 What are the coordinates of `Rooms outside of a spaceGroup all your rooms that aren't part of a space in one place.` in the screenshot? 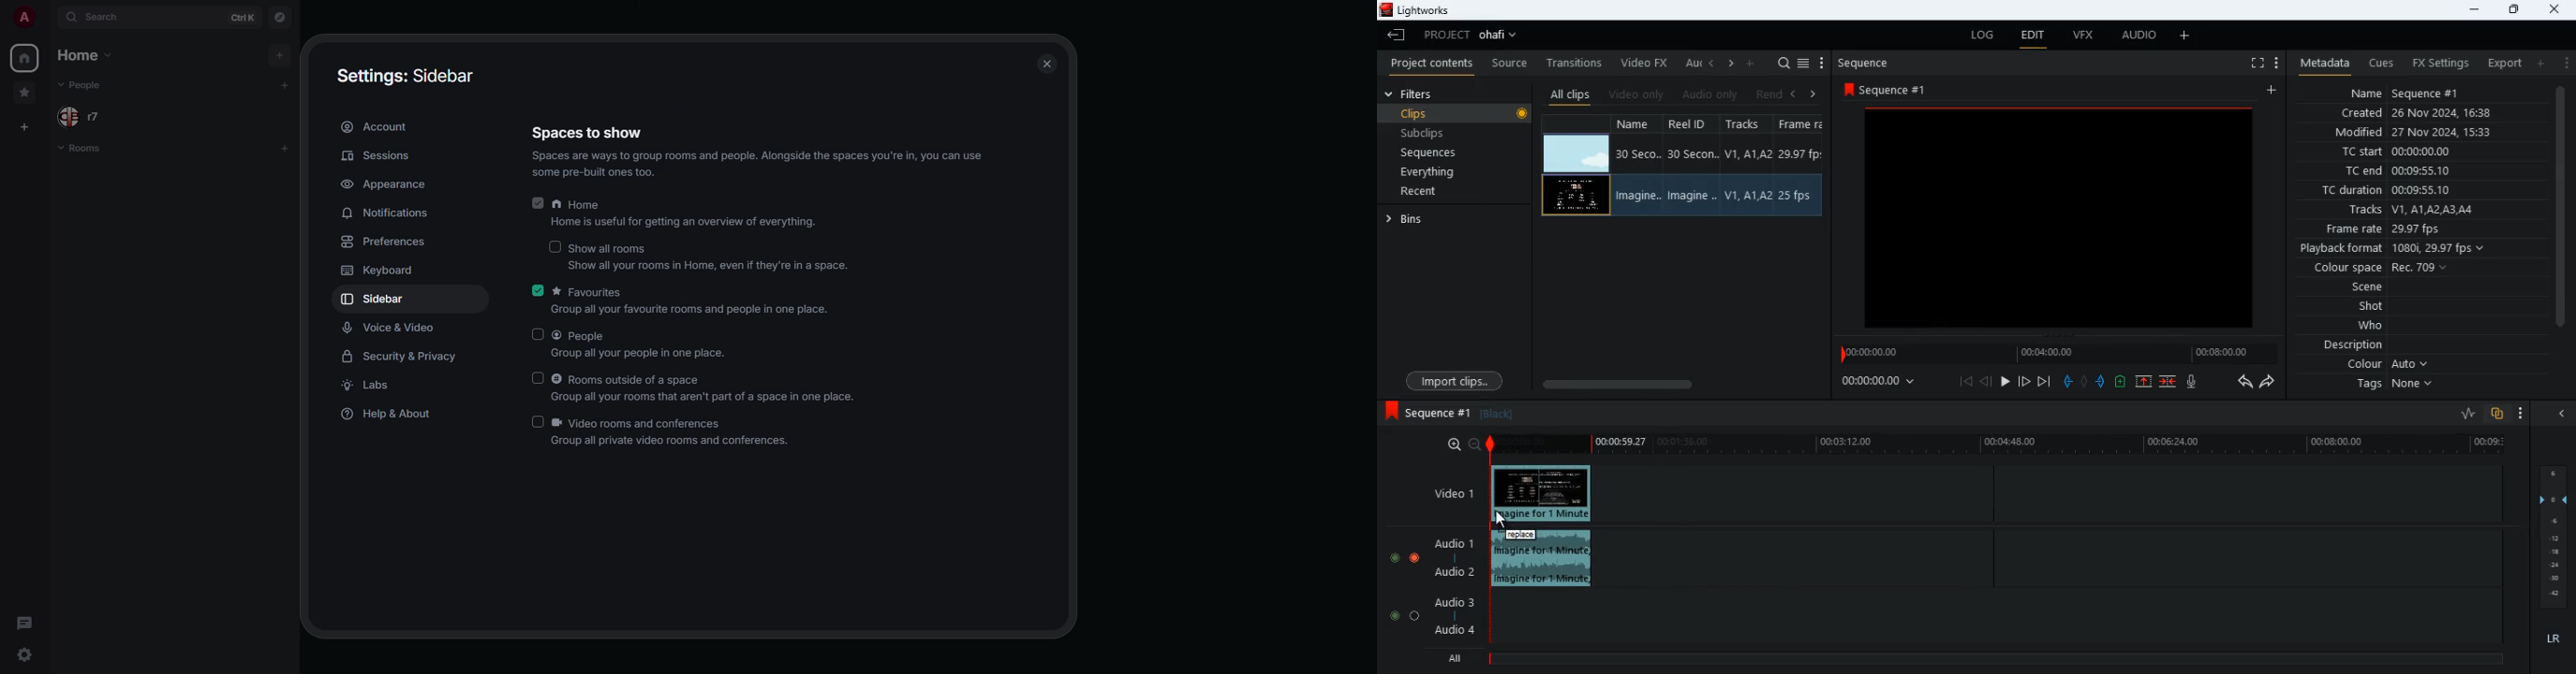 It's located at (706, 386).